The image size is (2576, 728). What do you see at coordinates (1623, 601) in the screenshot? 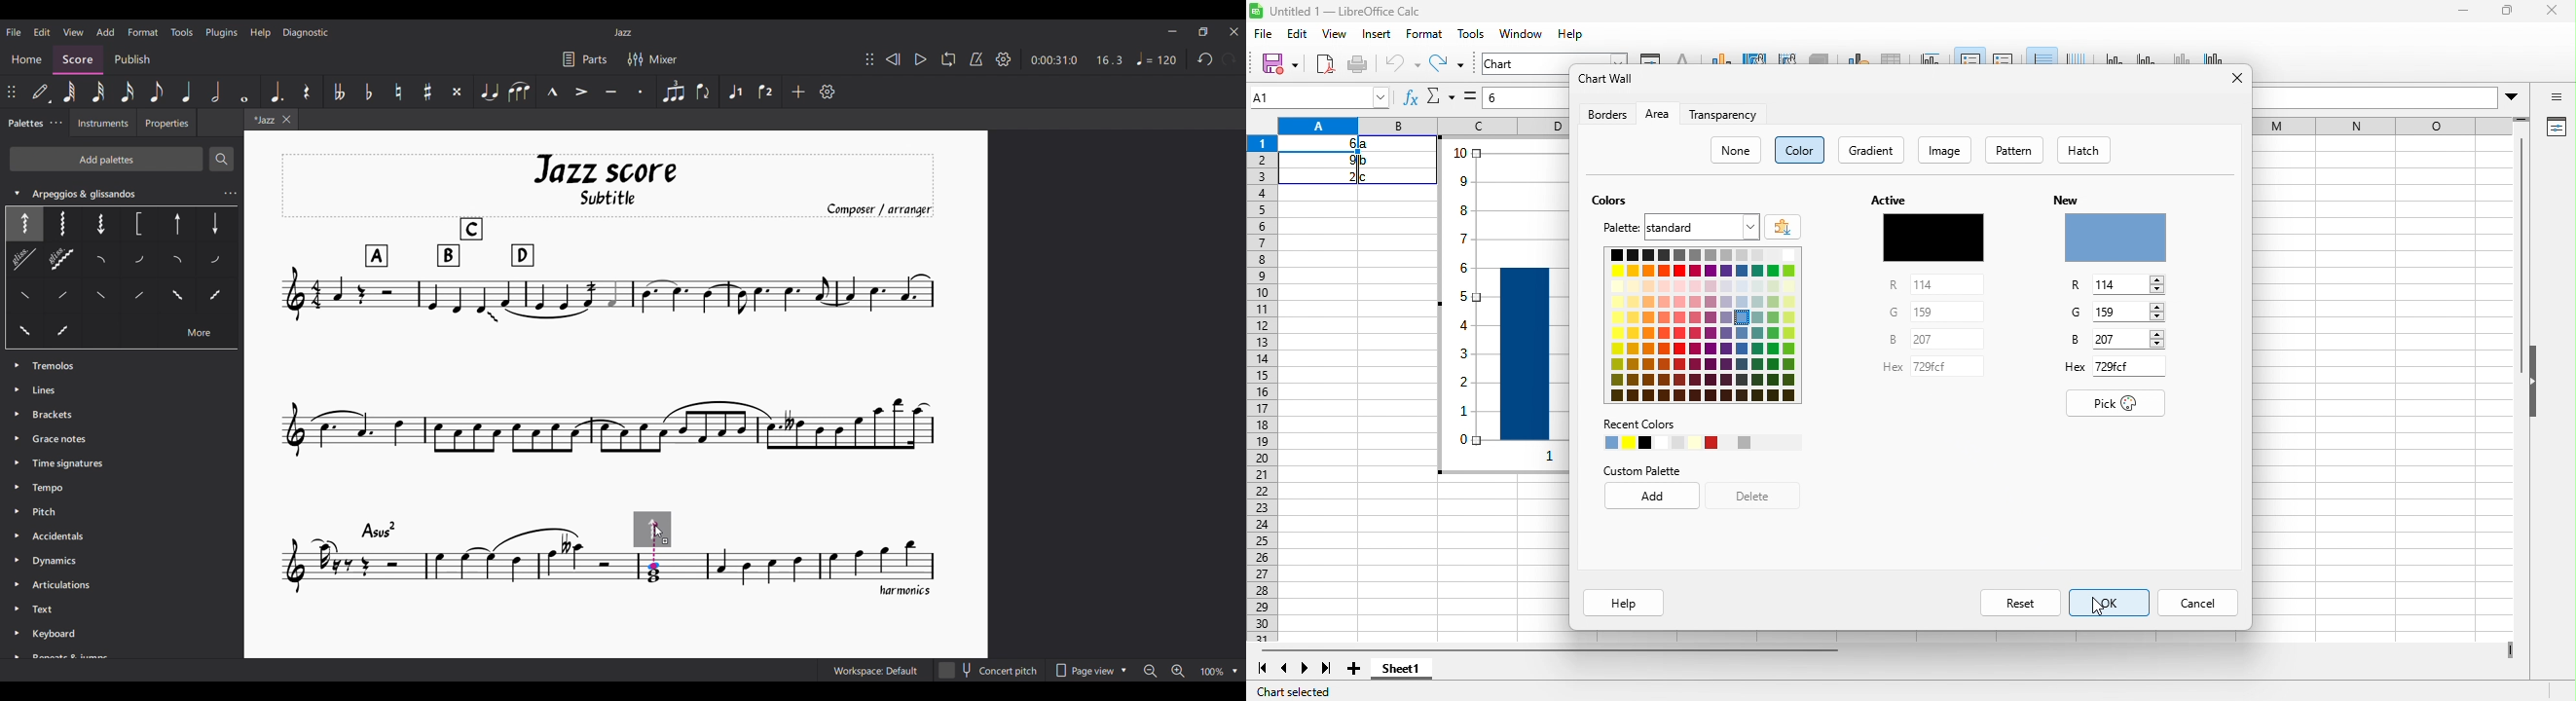
I see `help` at bounding box center [1623, 601].